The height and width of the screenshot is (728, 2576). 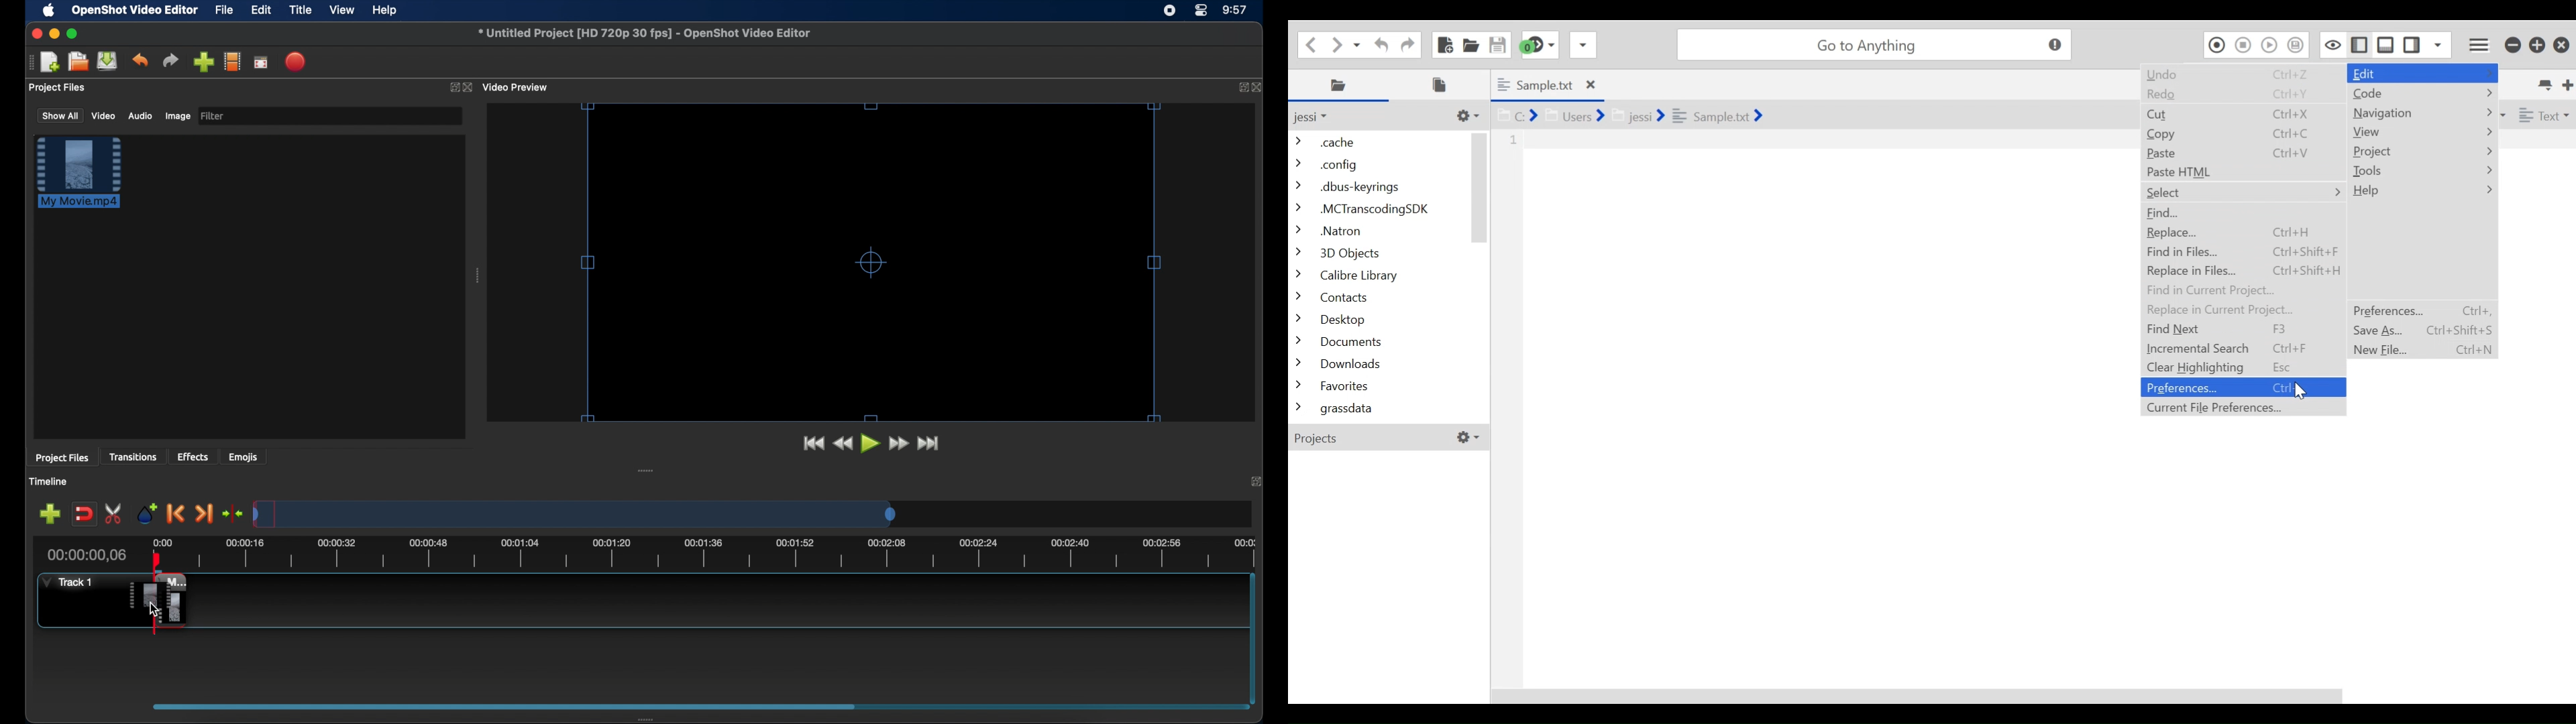 What do you see at coordinates (2565, 83) in the screenshot?
I see `New Tab` at bounding box center [2565, 83].